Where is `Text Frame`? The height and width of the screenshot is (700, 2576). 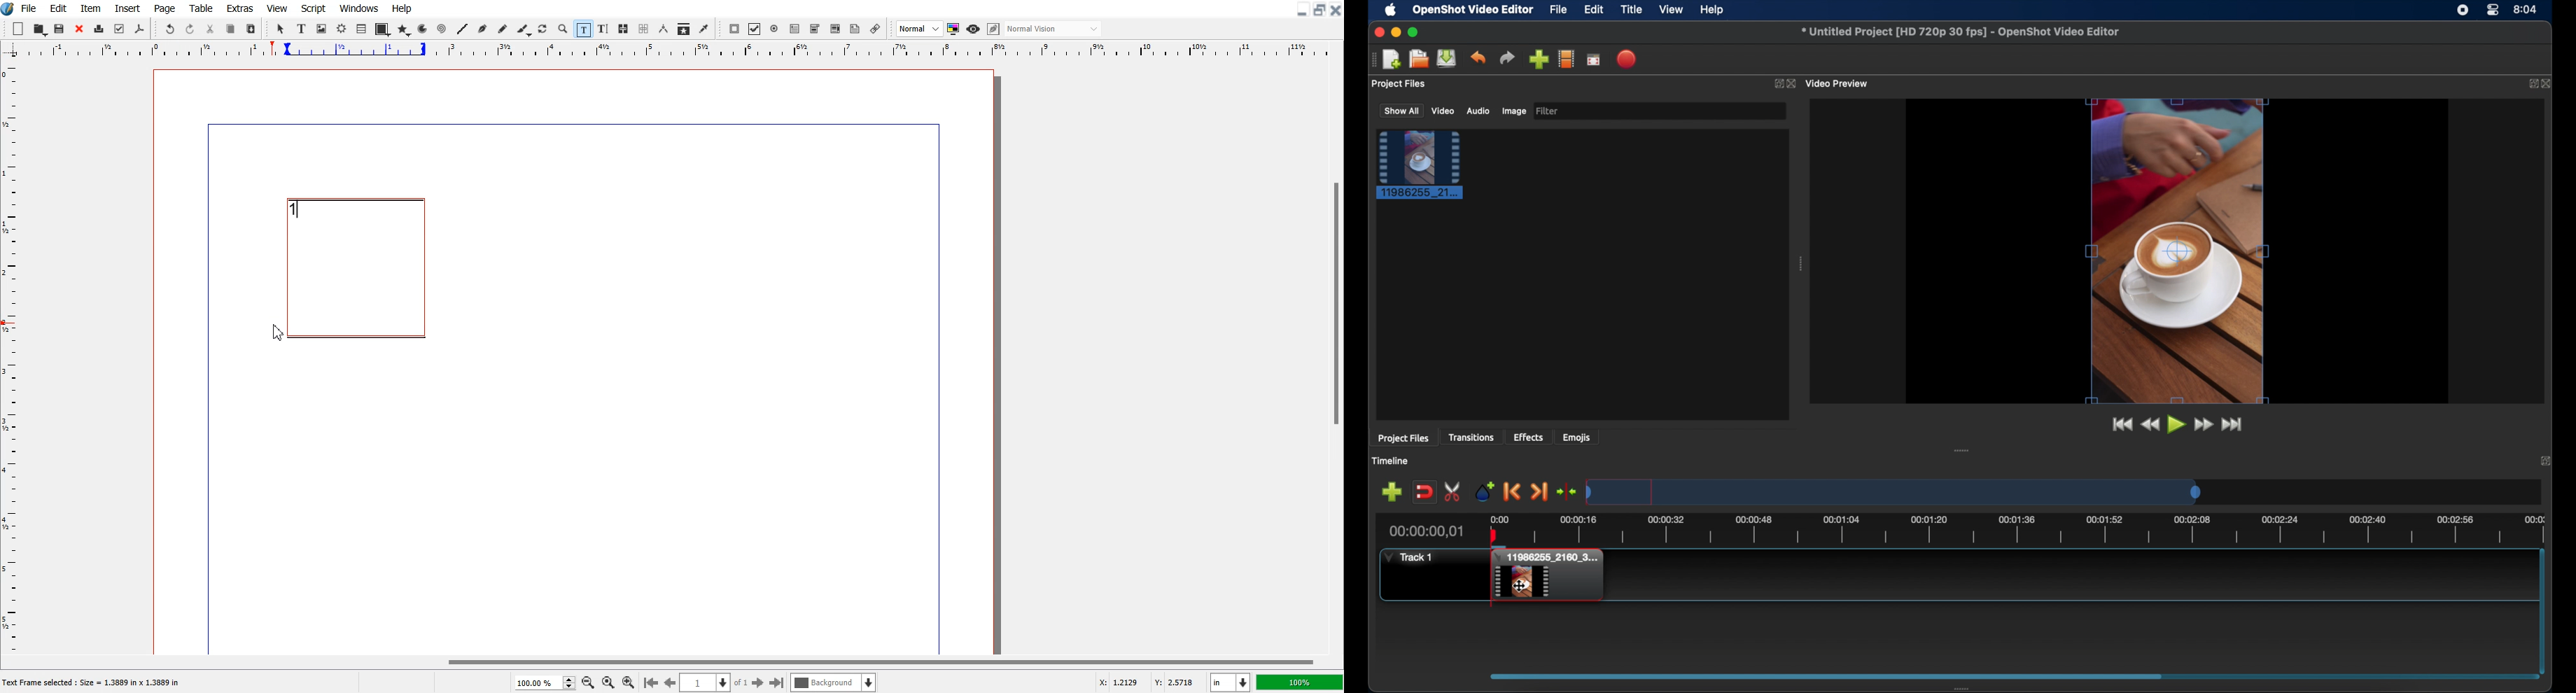
Text Frame is located at coordinates (356, 268).